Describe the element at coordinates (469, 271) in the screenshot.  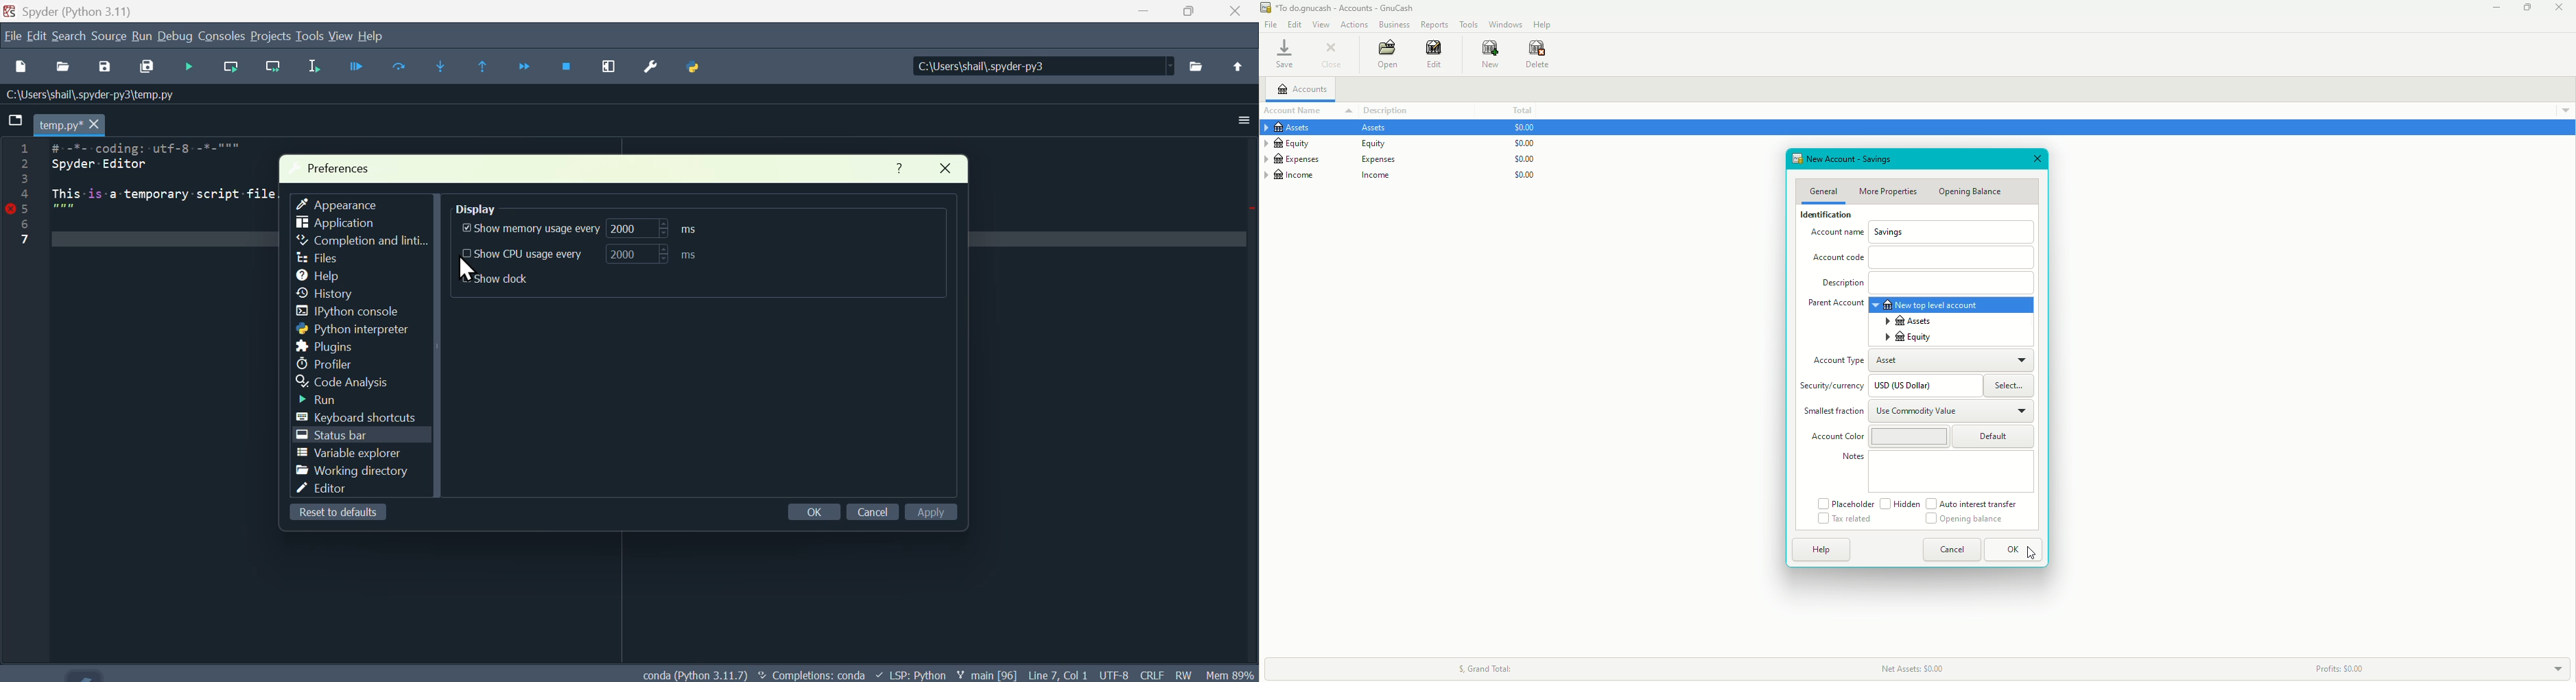
I see `cursor` at that location.